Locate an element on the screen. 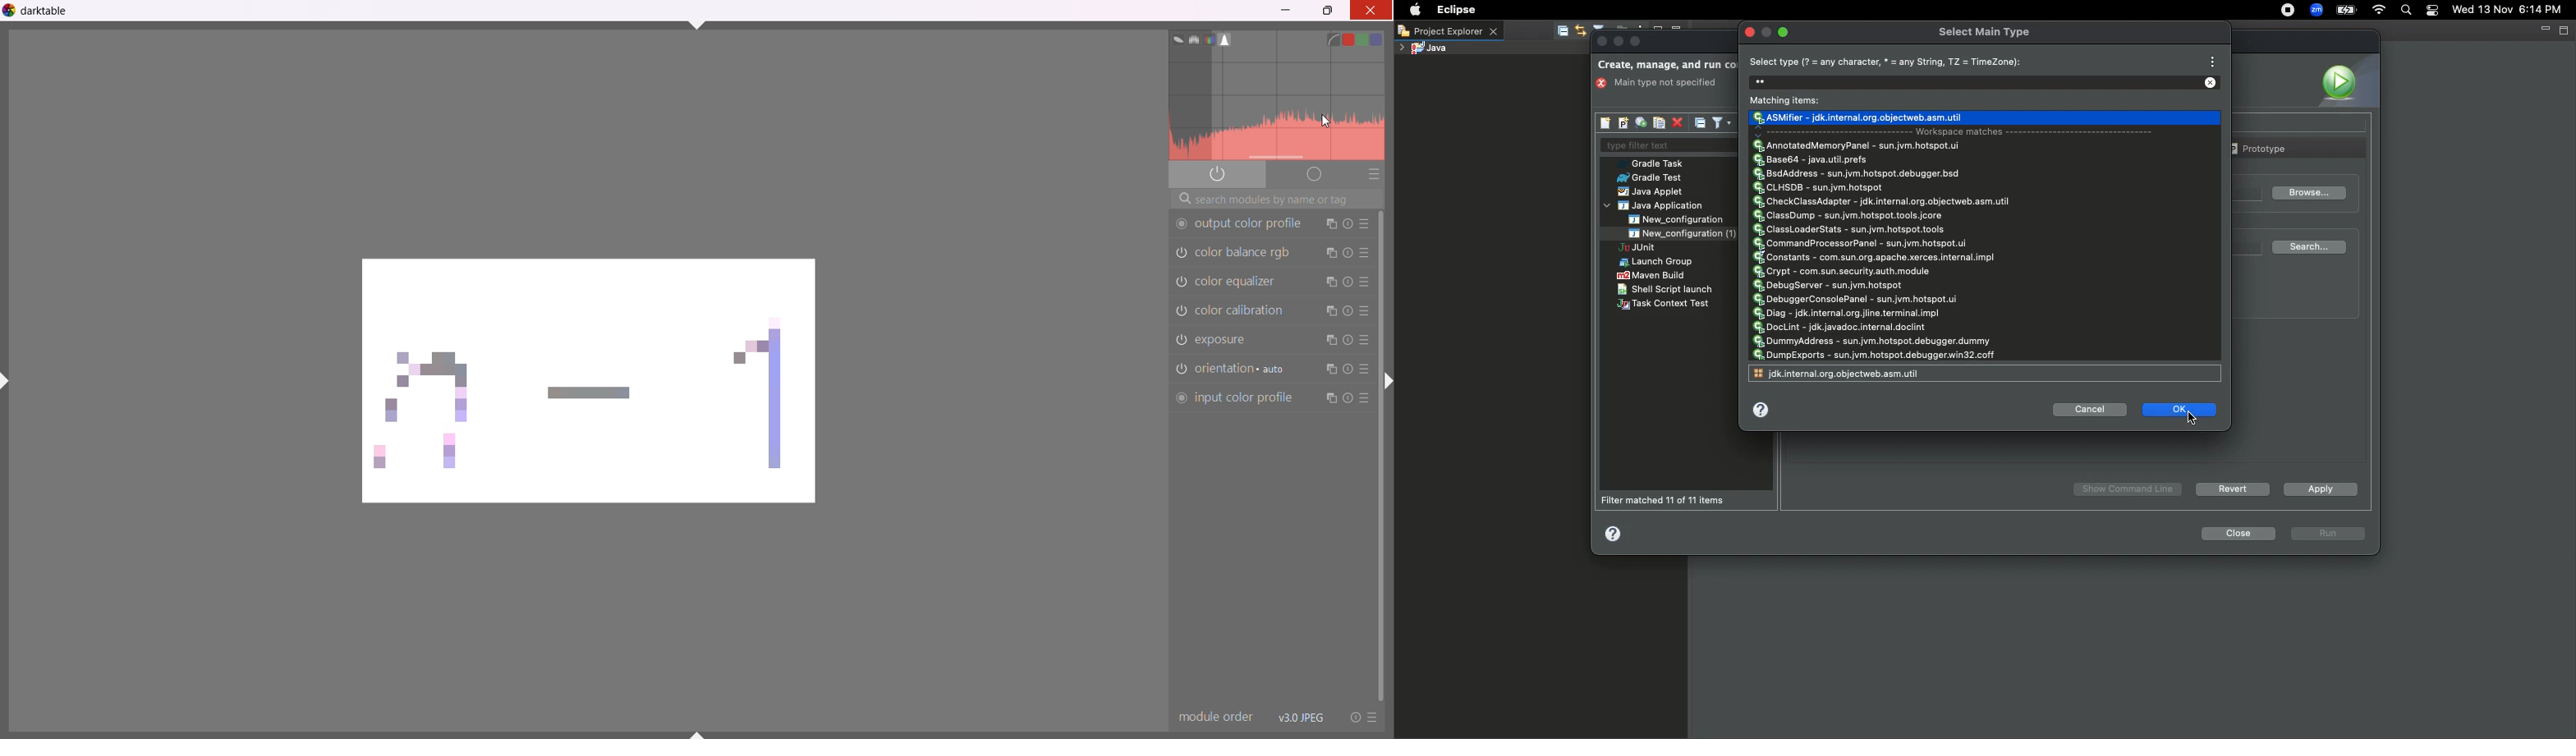 This screenshot has width=2576, height=756. instance is located at coordinates (1331, 282).